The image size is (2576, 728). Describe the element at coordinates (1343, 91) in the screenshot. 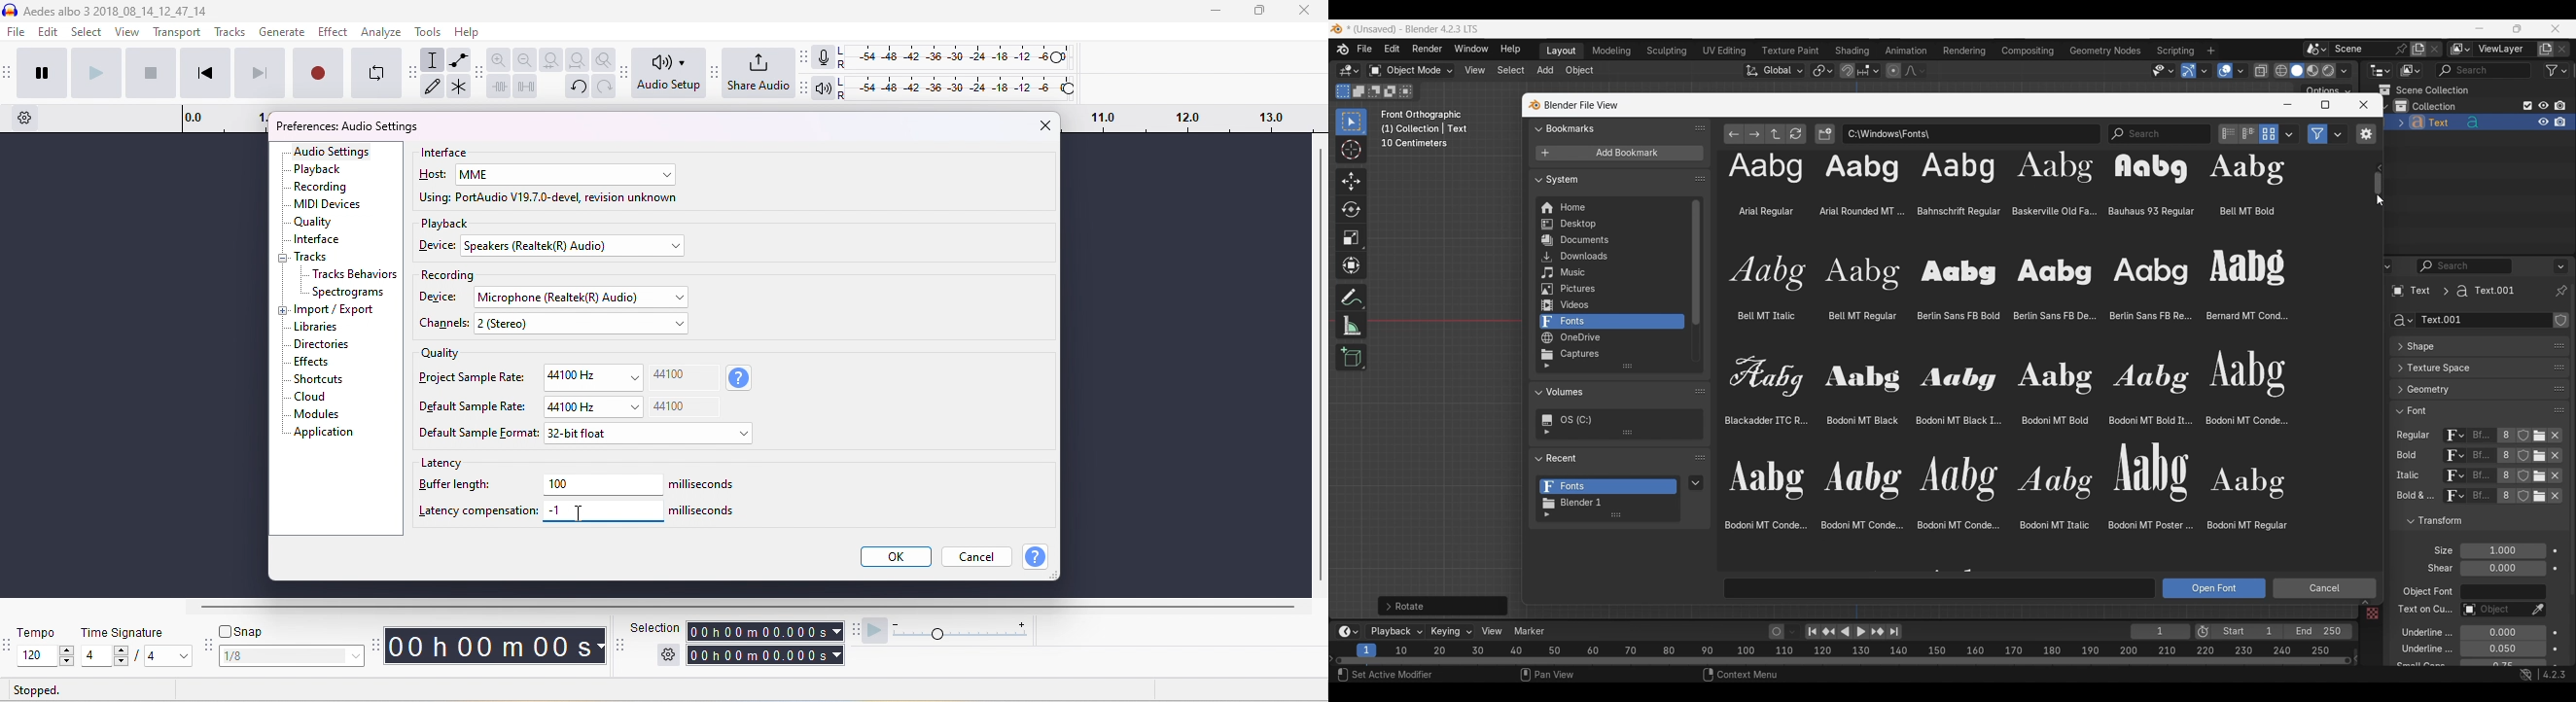

I see `Set a new selection` at that location.